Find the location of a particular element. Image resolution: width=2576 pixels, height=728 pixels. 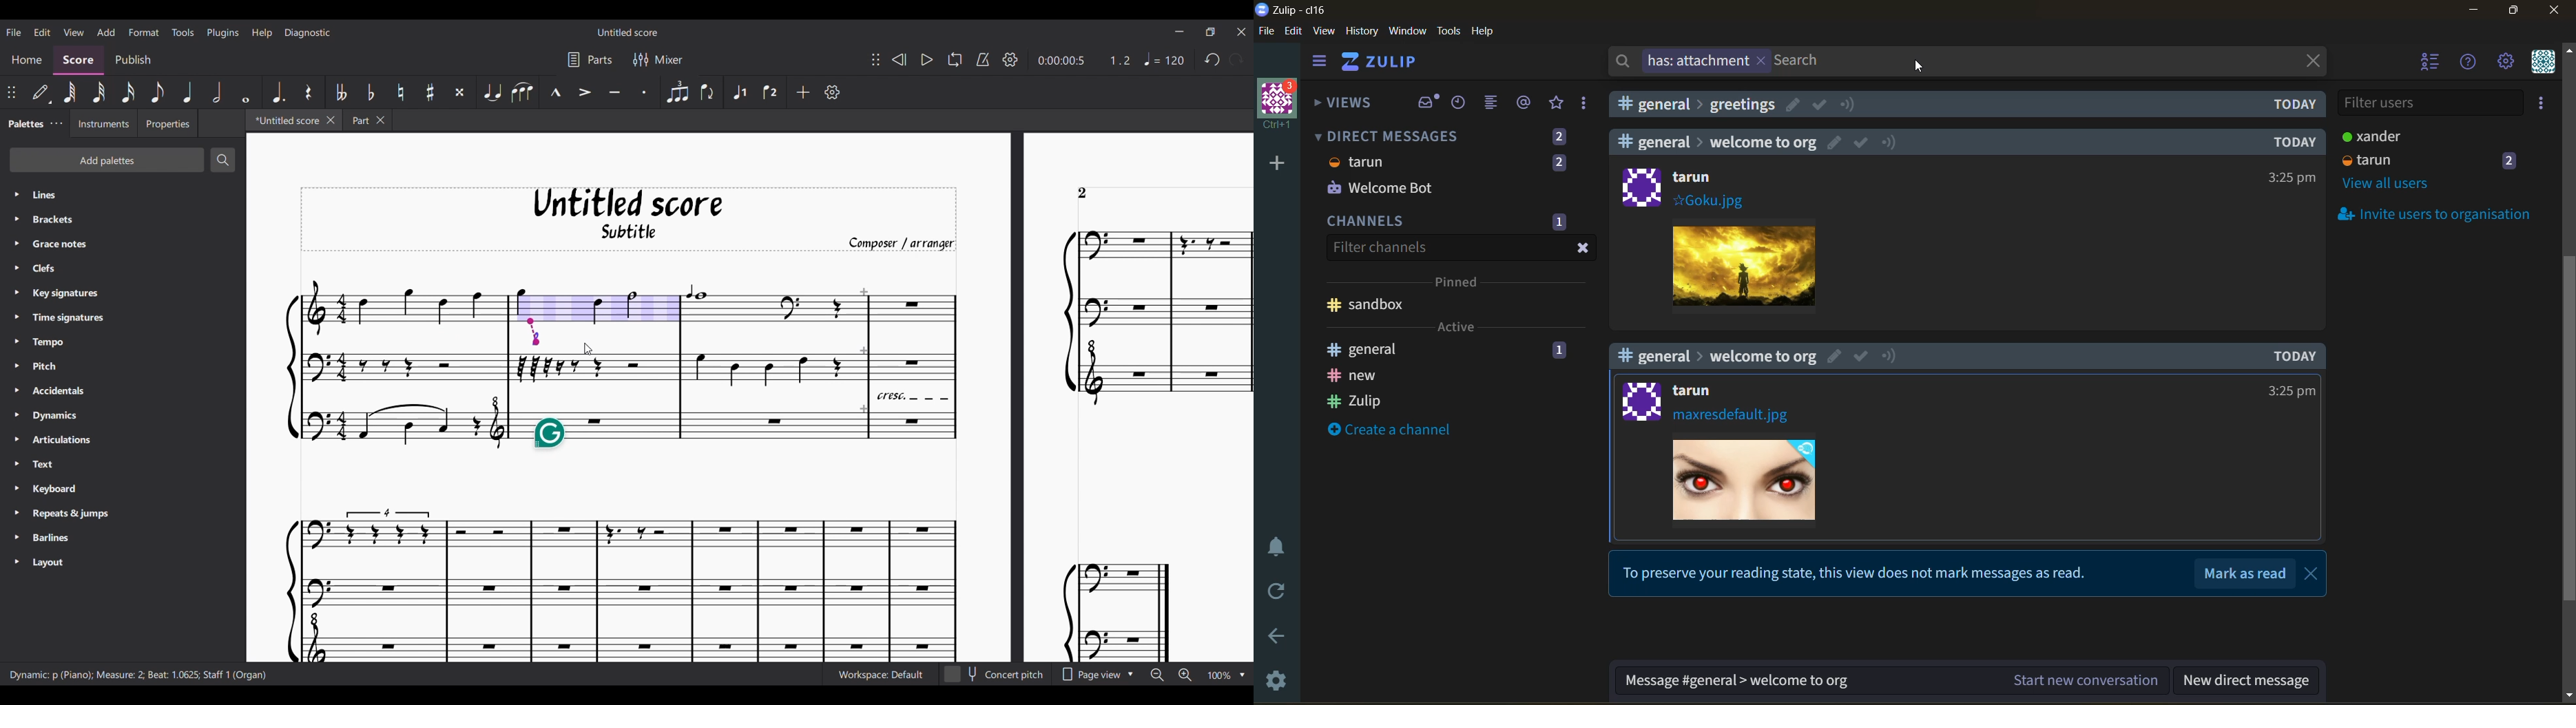

Search is located at coordinates (1801, 61).